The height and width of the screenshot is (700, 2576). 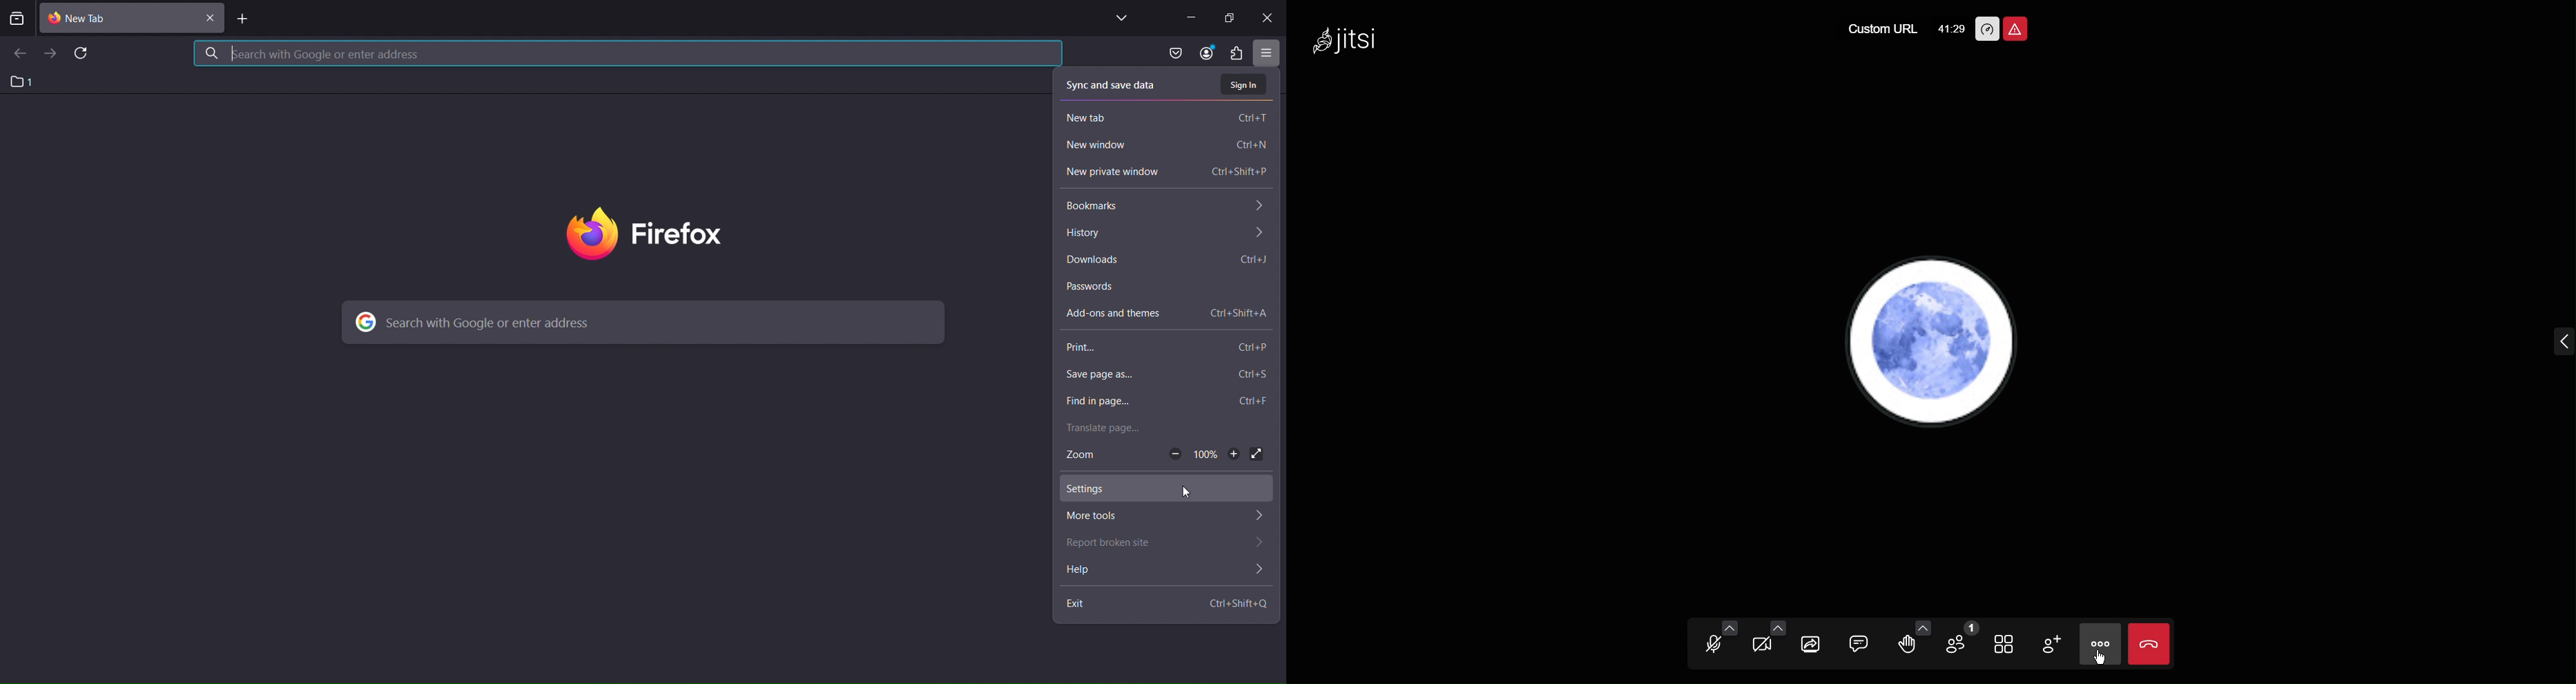 What do you see at coordinates (1245, 85) in the screenshot?
I see `sign in` at bounding box center [1245, 85].